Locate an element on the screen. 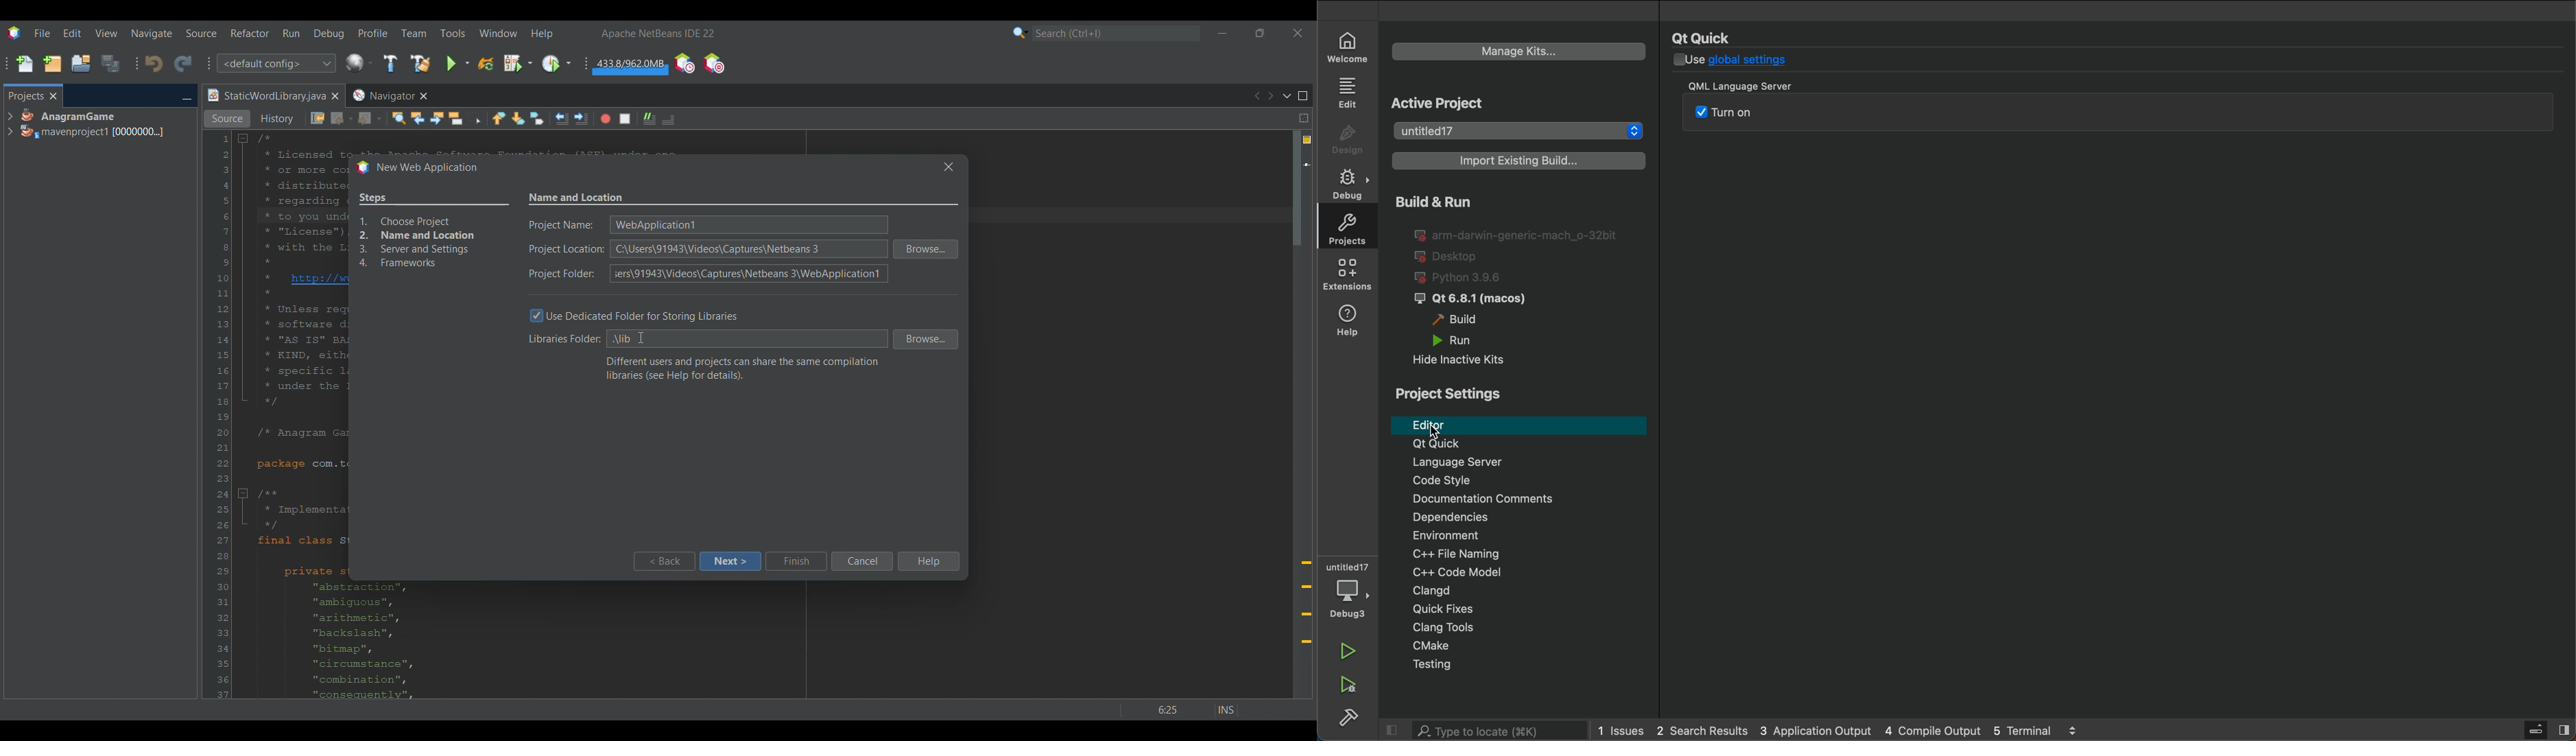  Open project is located at coordinates (81, 63).